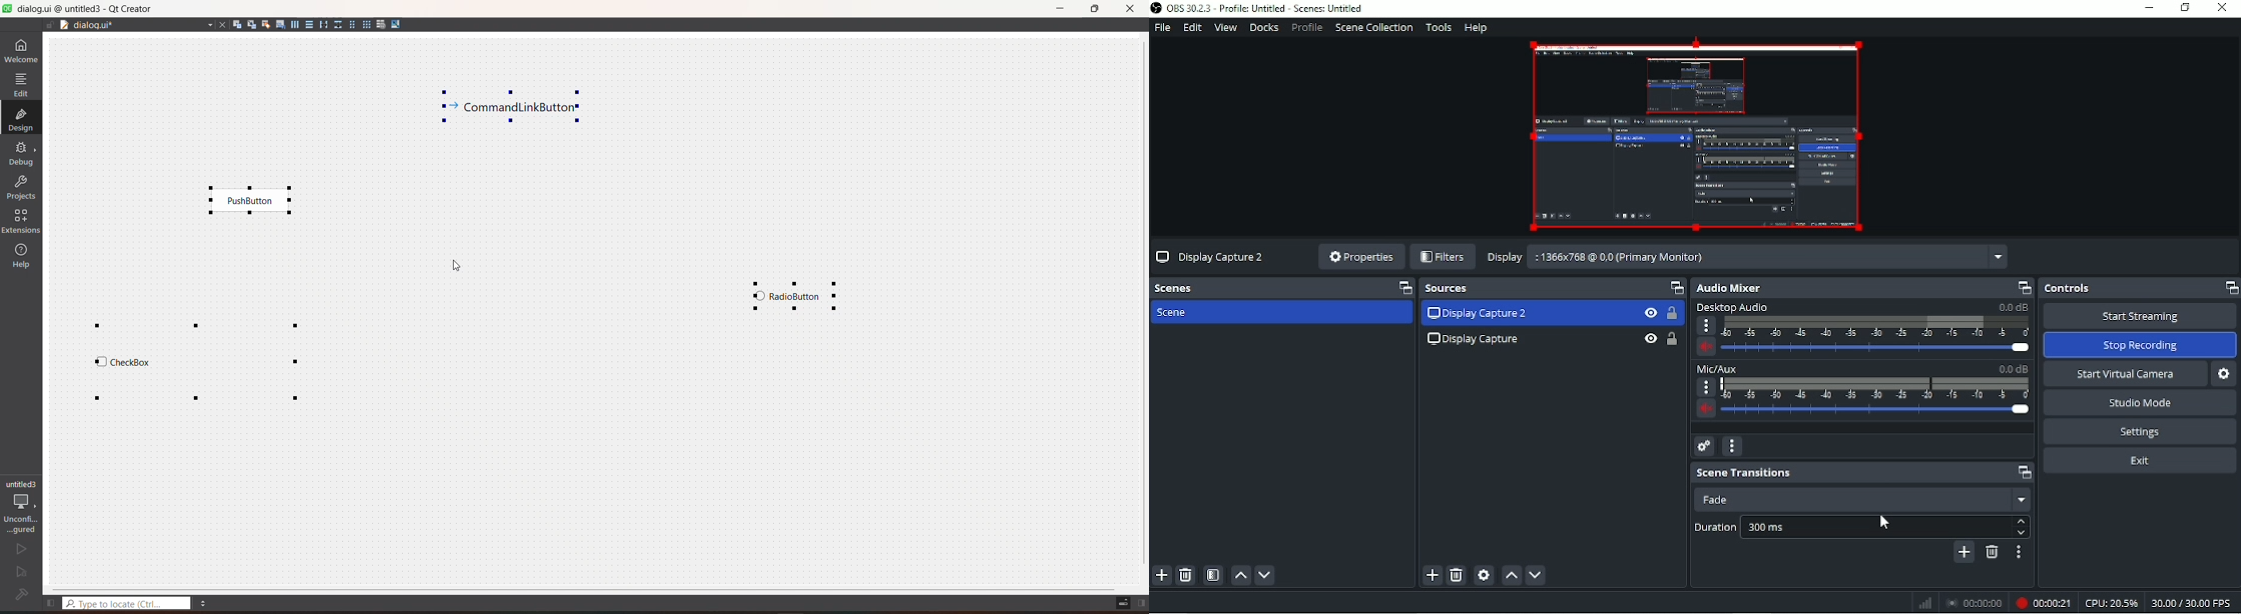 The height and width of the screenshot is (616, 2268). Describe the element at coordinates (1373, 28) in the screenshot. I see `Scene collection` at that location.